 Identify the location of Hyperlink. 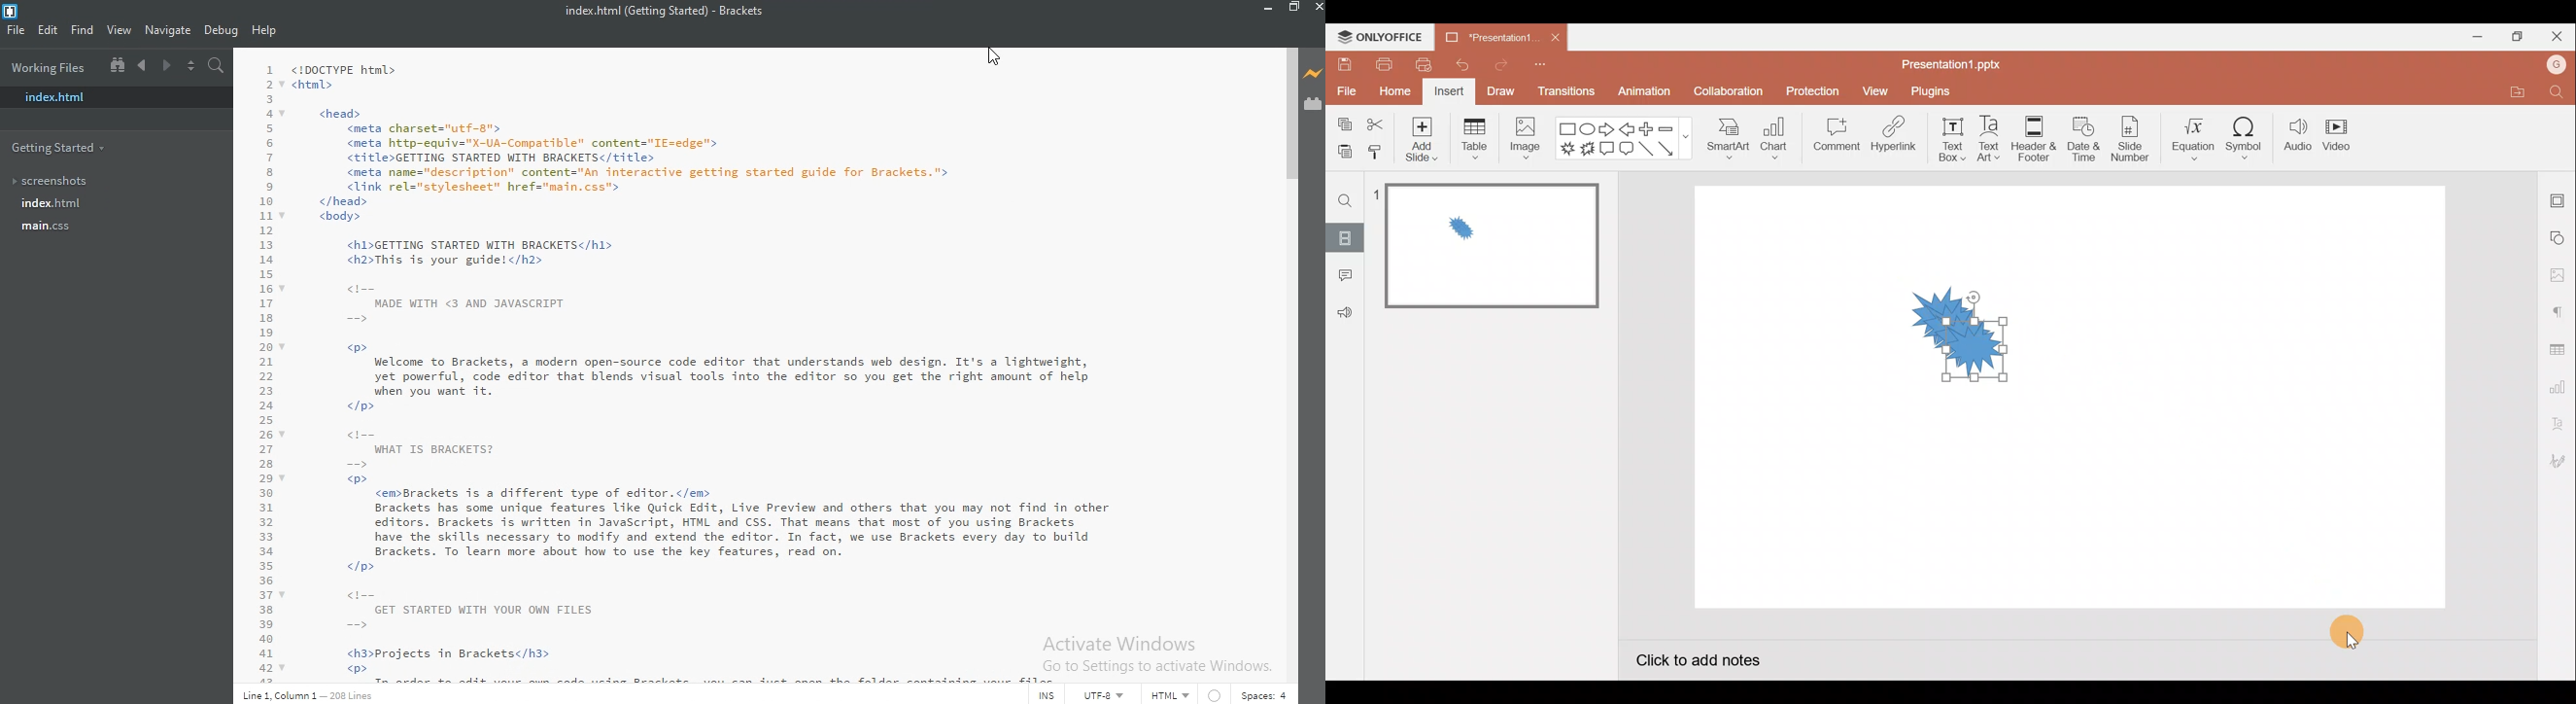
(1893, 137).